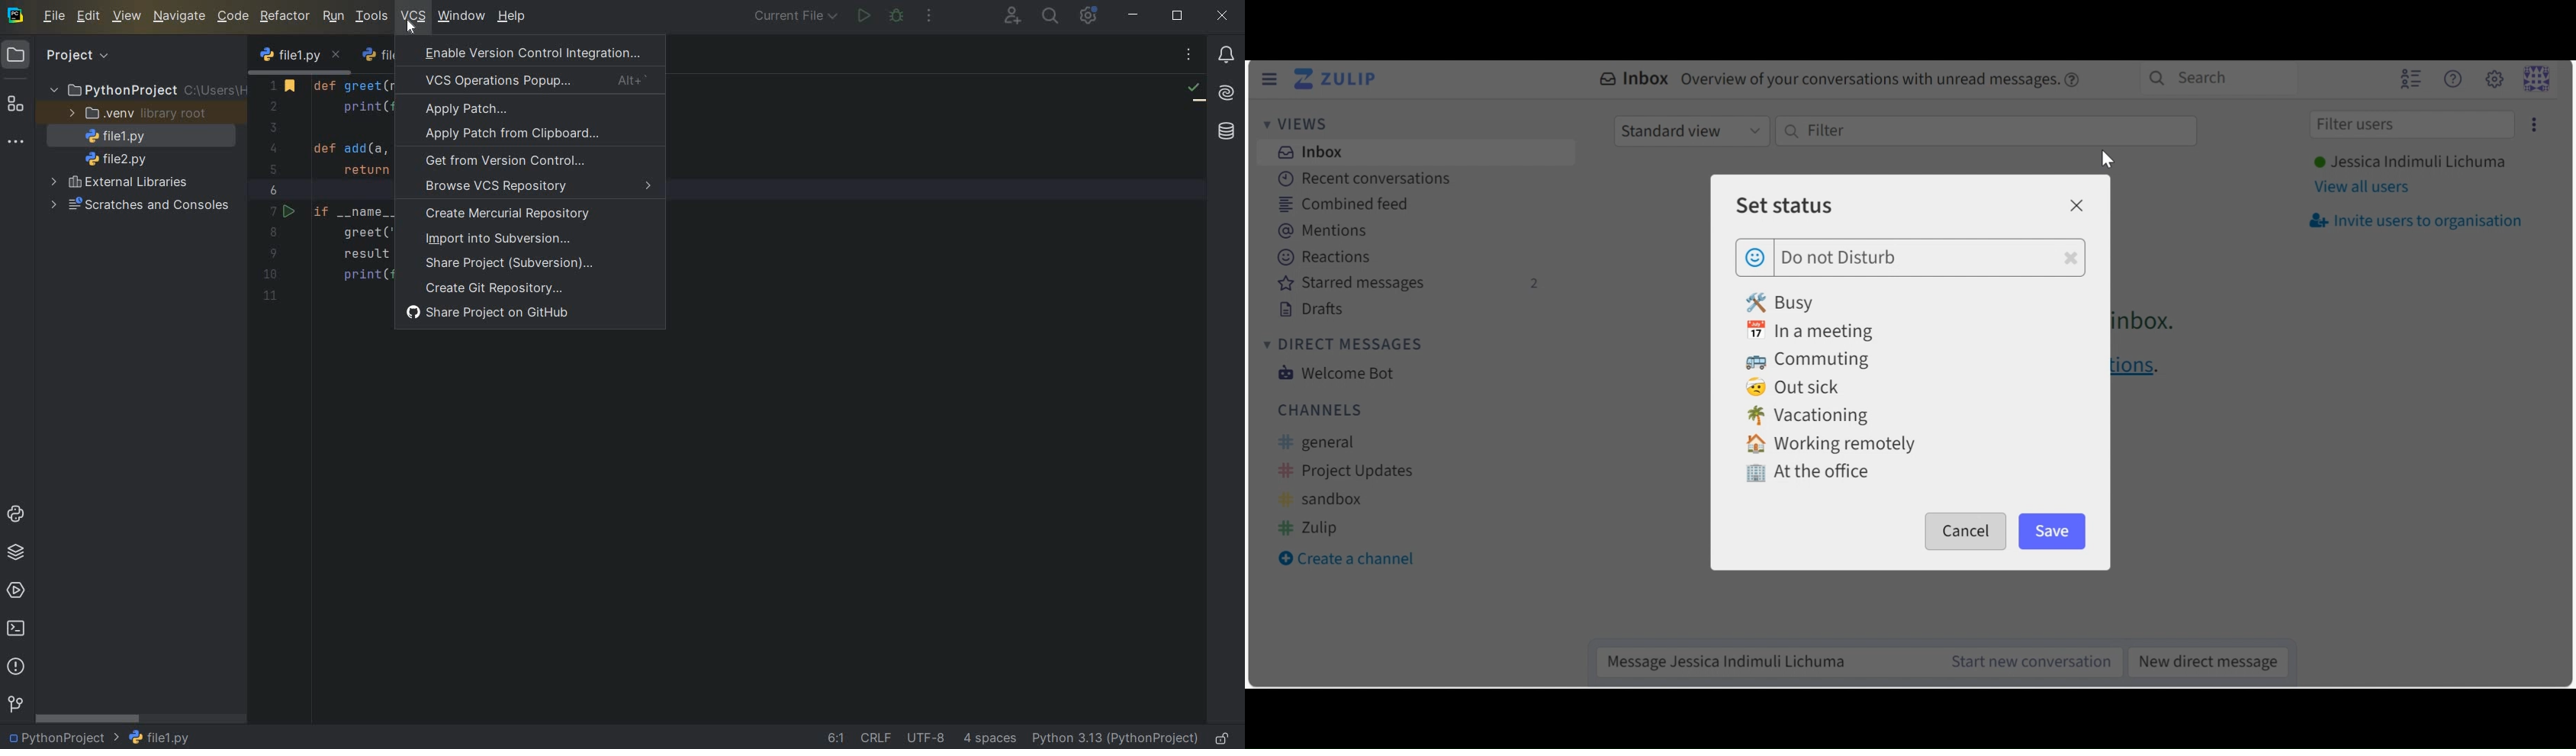  Describe the element at coordinates (1313, 309) in the screenshot. I see `Drafts` at that location.